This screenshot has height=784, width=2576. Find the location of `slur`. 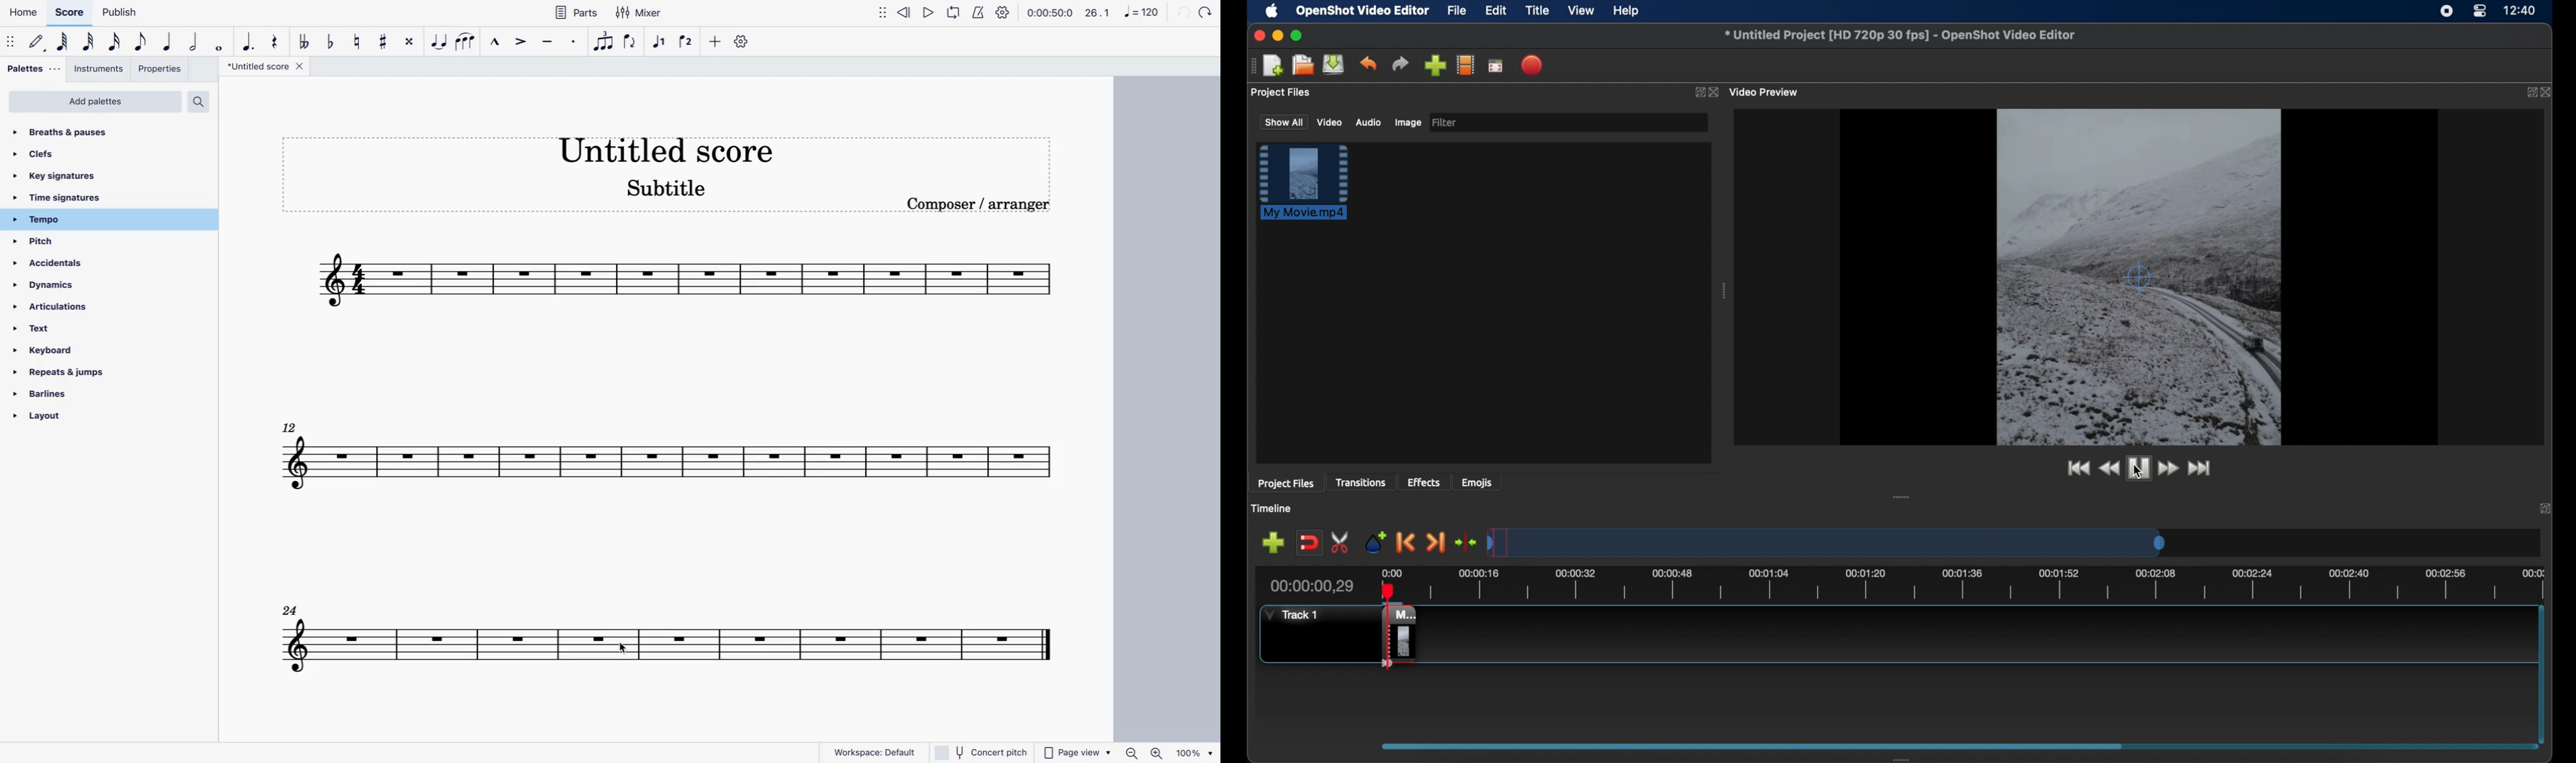

slur is located at coordinates (467, 42).